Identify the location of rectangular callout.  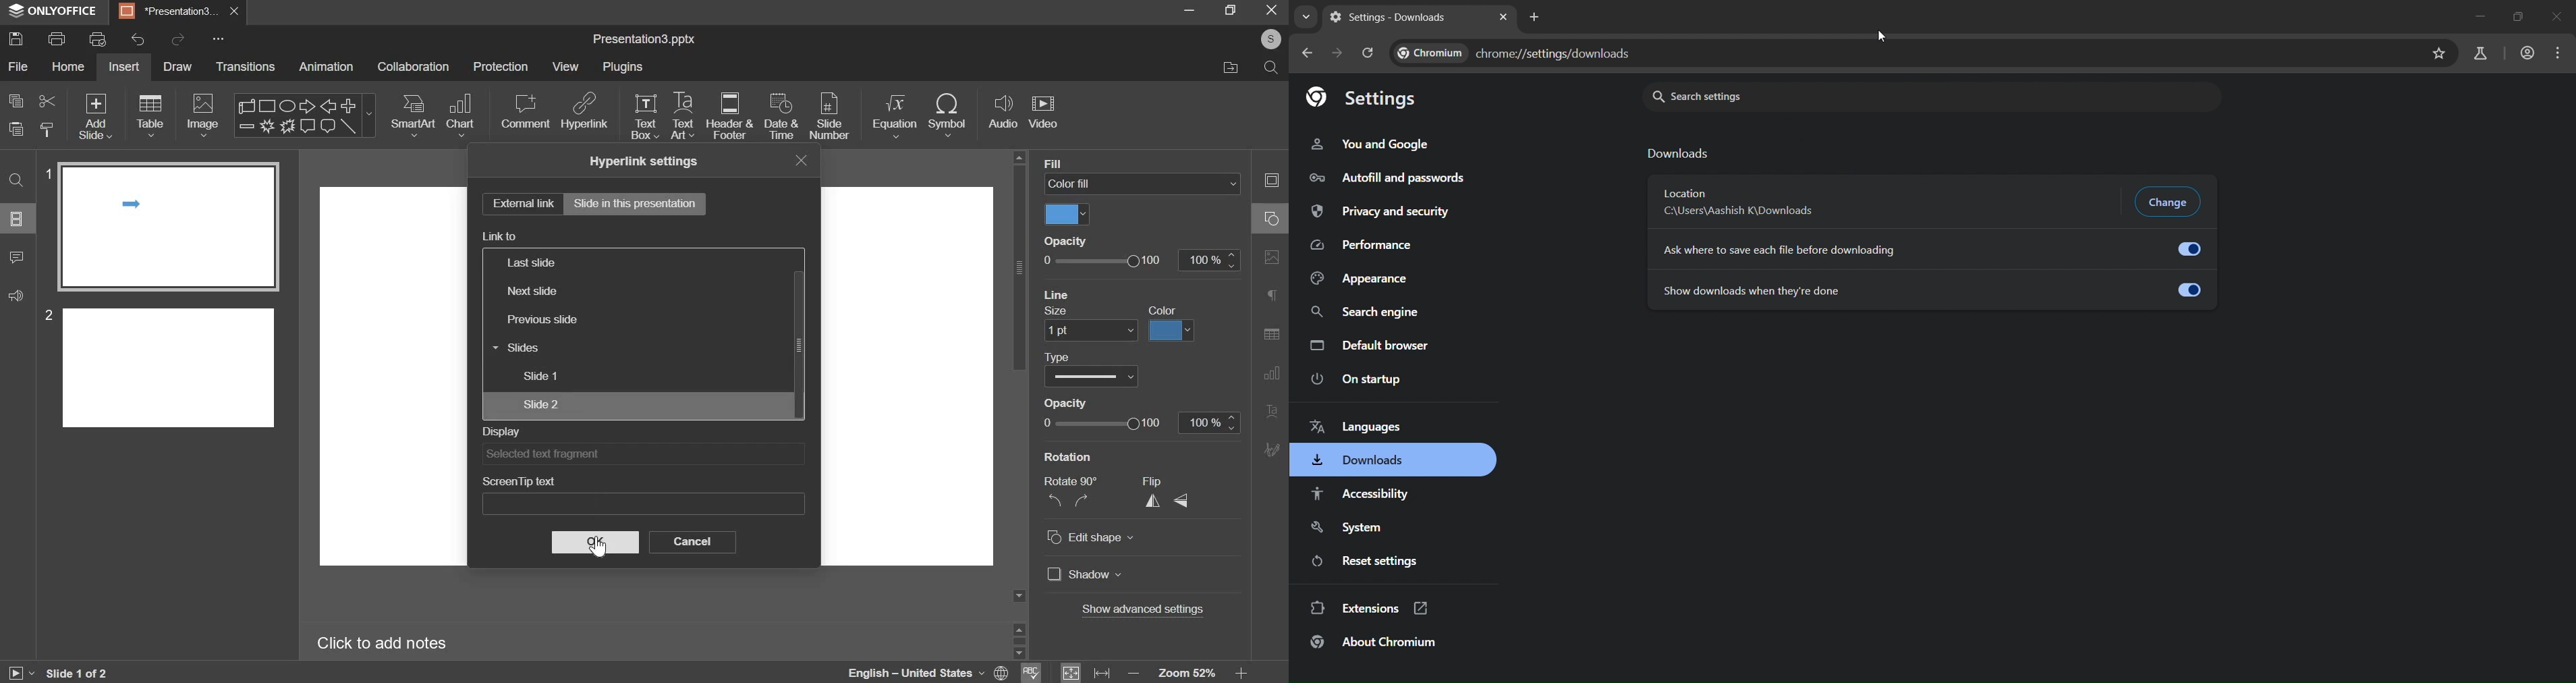
(307, 126).